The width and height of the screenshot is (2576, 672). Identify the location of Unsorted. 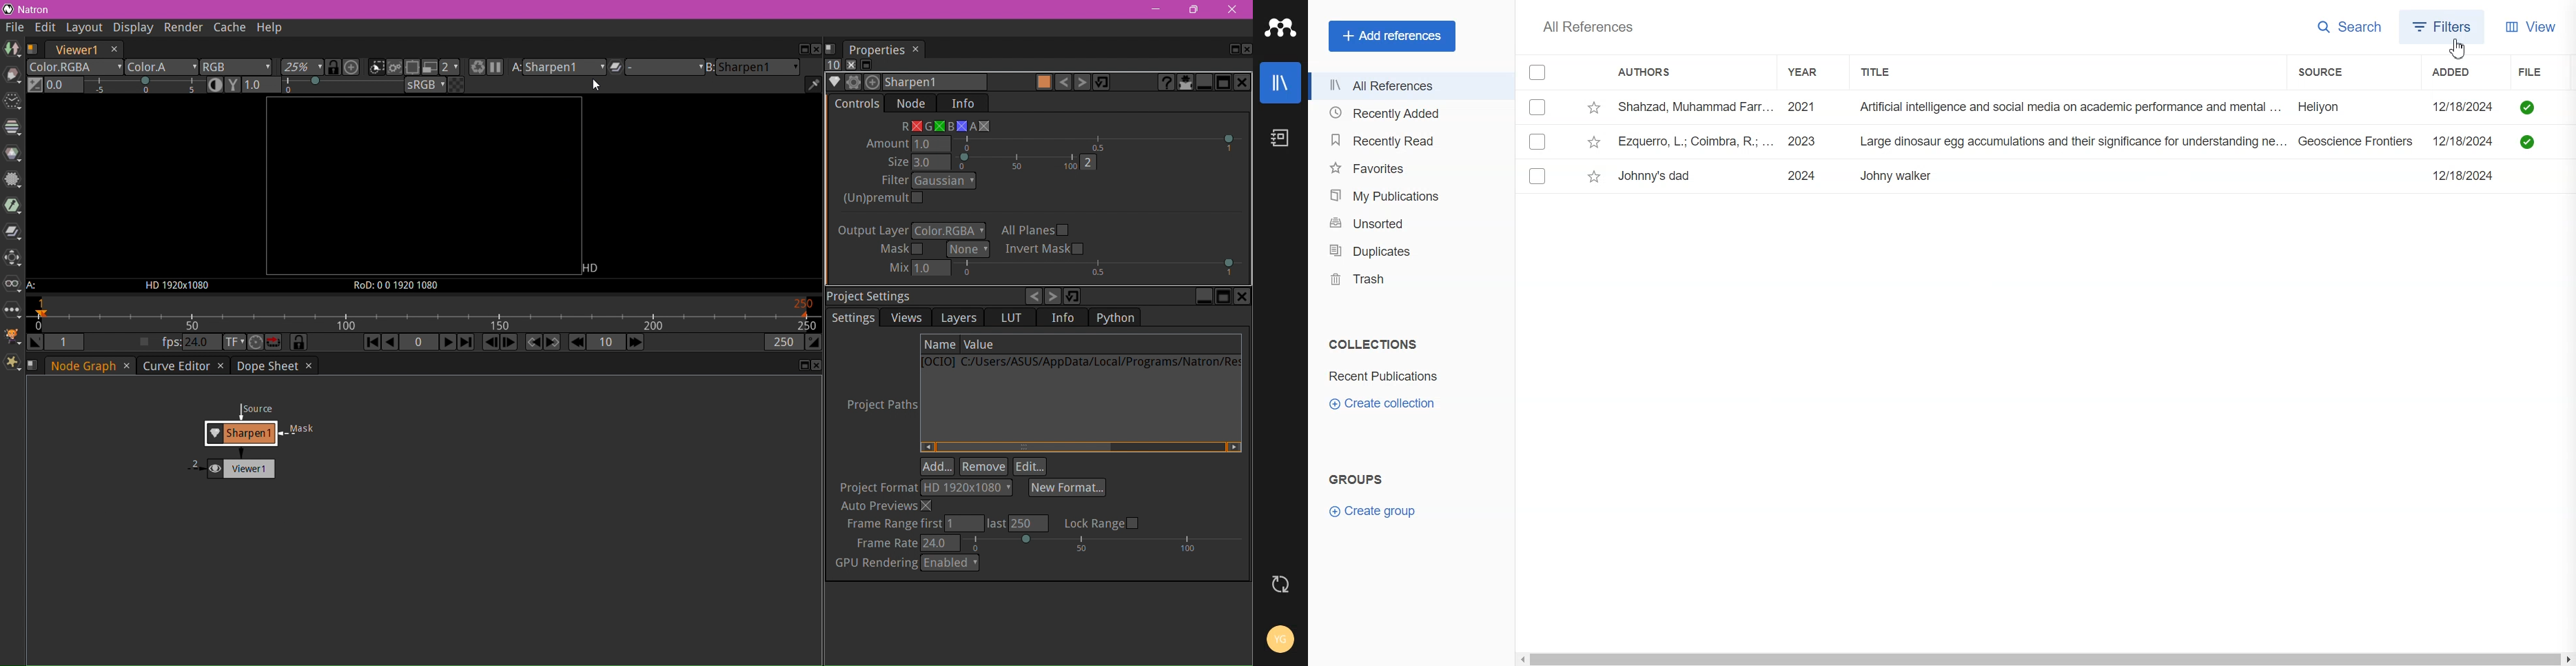
(1407, 223).